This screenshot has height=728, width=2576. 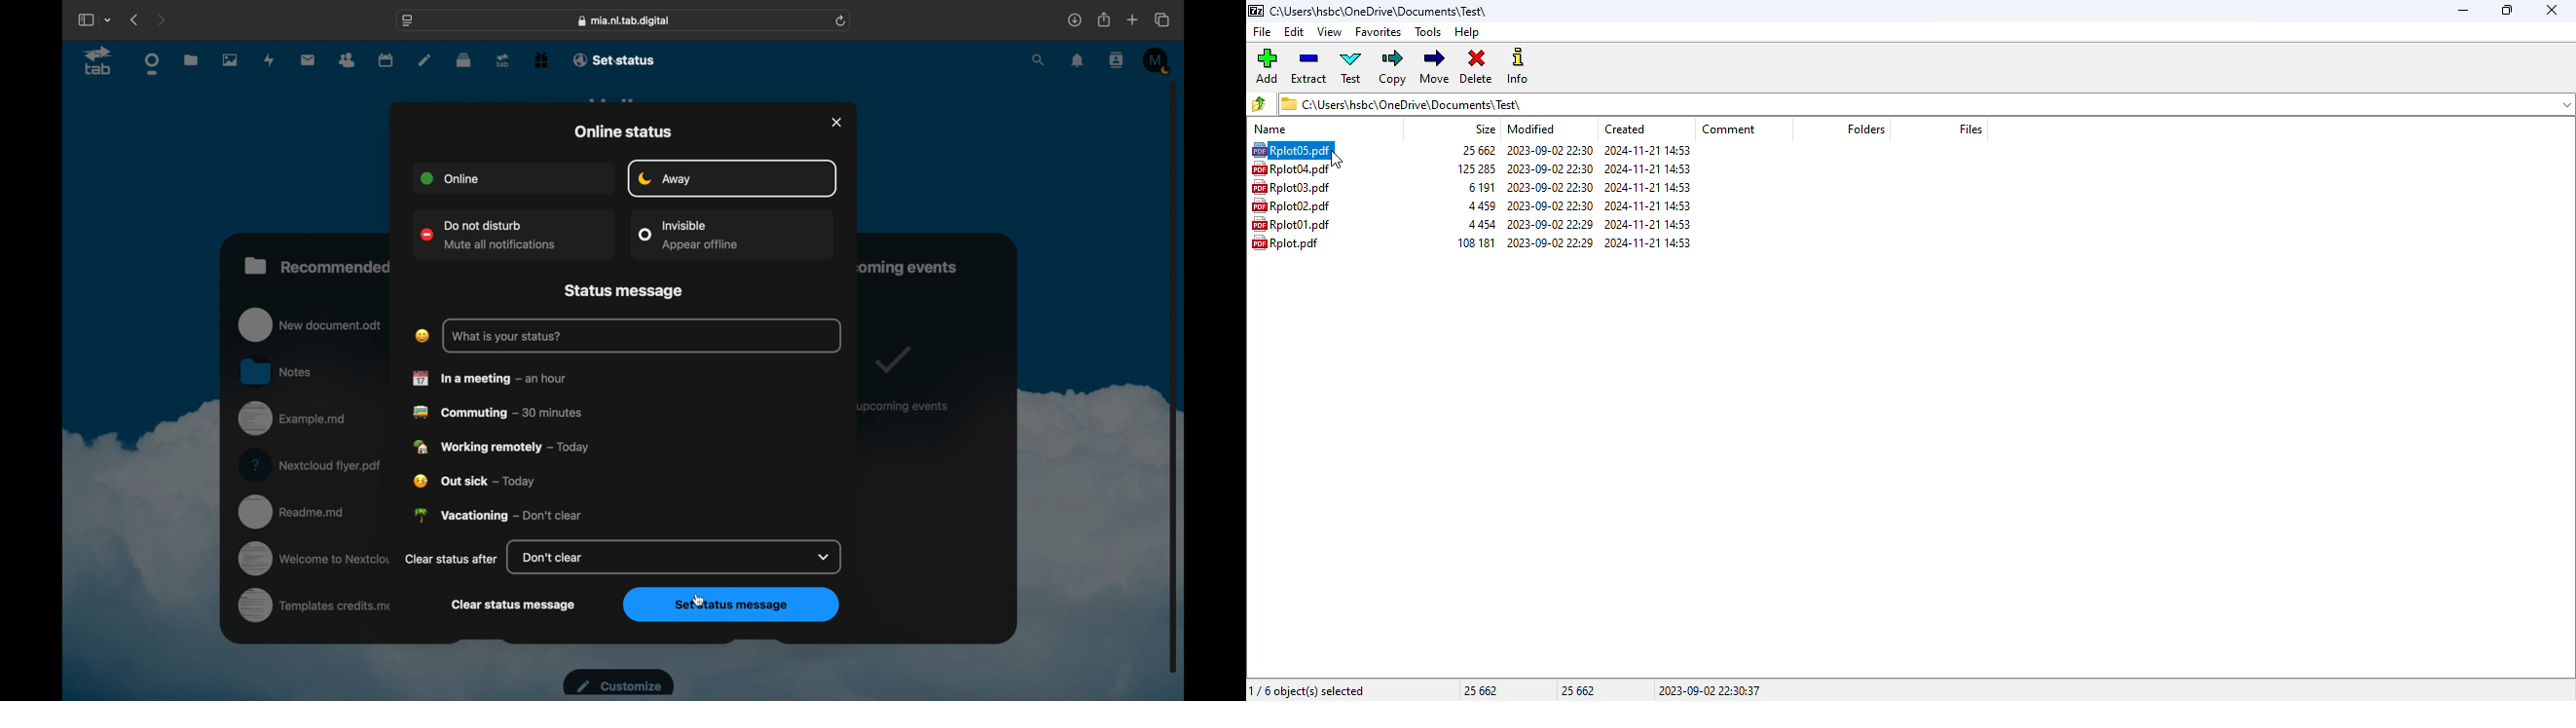 What do you see at coordinates (581, 60) in the screenshot?
I see `email` at bounding box center [581, 60].